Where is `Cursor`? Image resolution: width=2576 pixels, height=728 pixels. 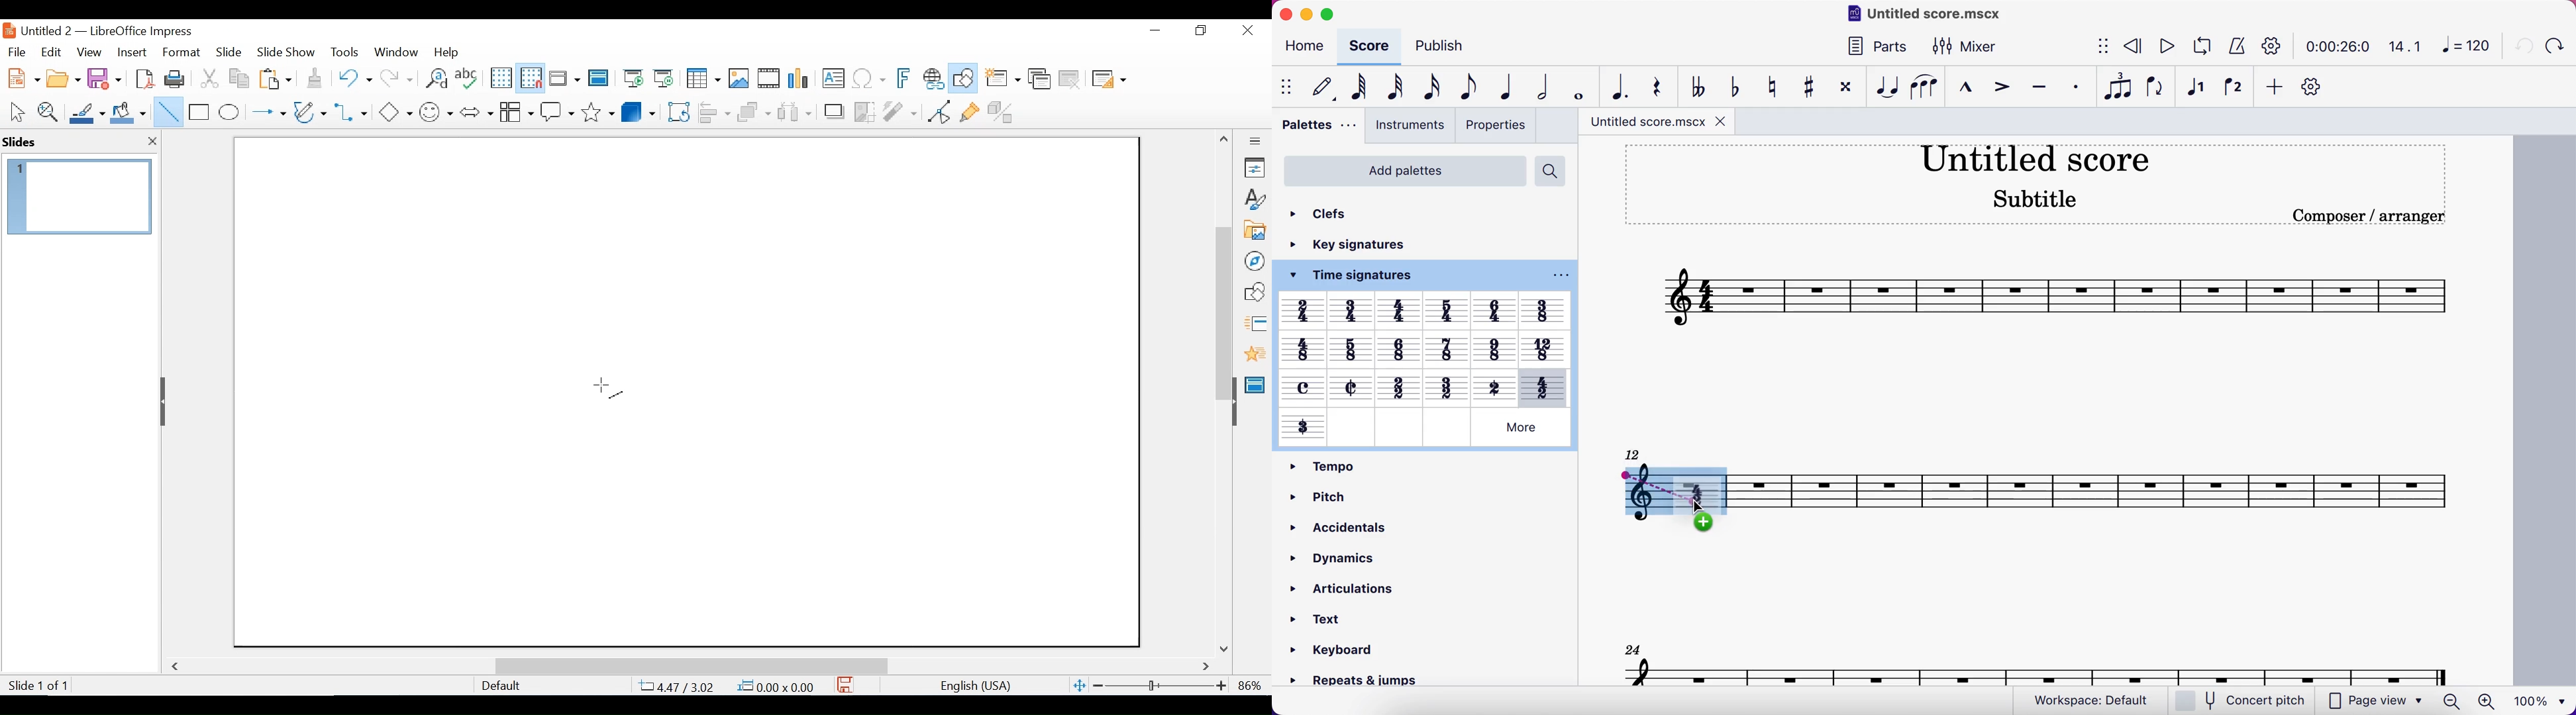
Cursor is located at coordinates (609, 390).